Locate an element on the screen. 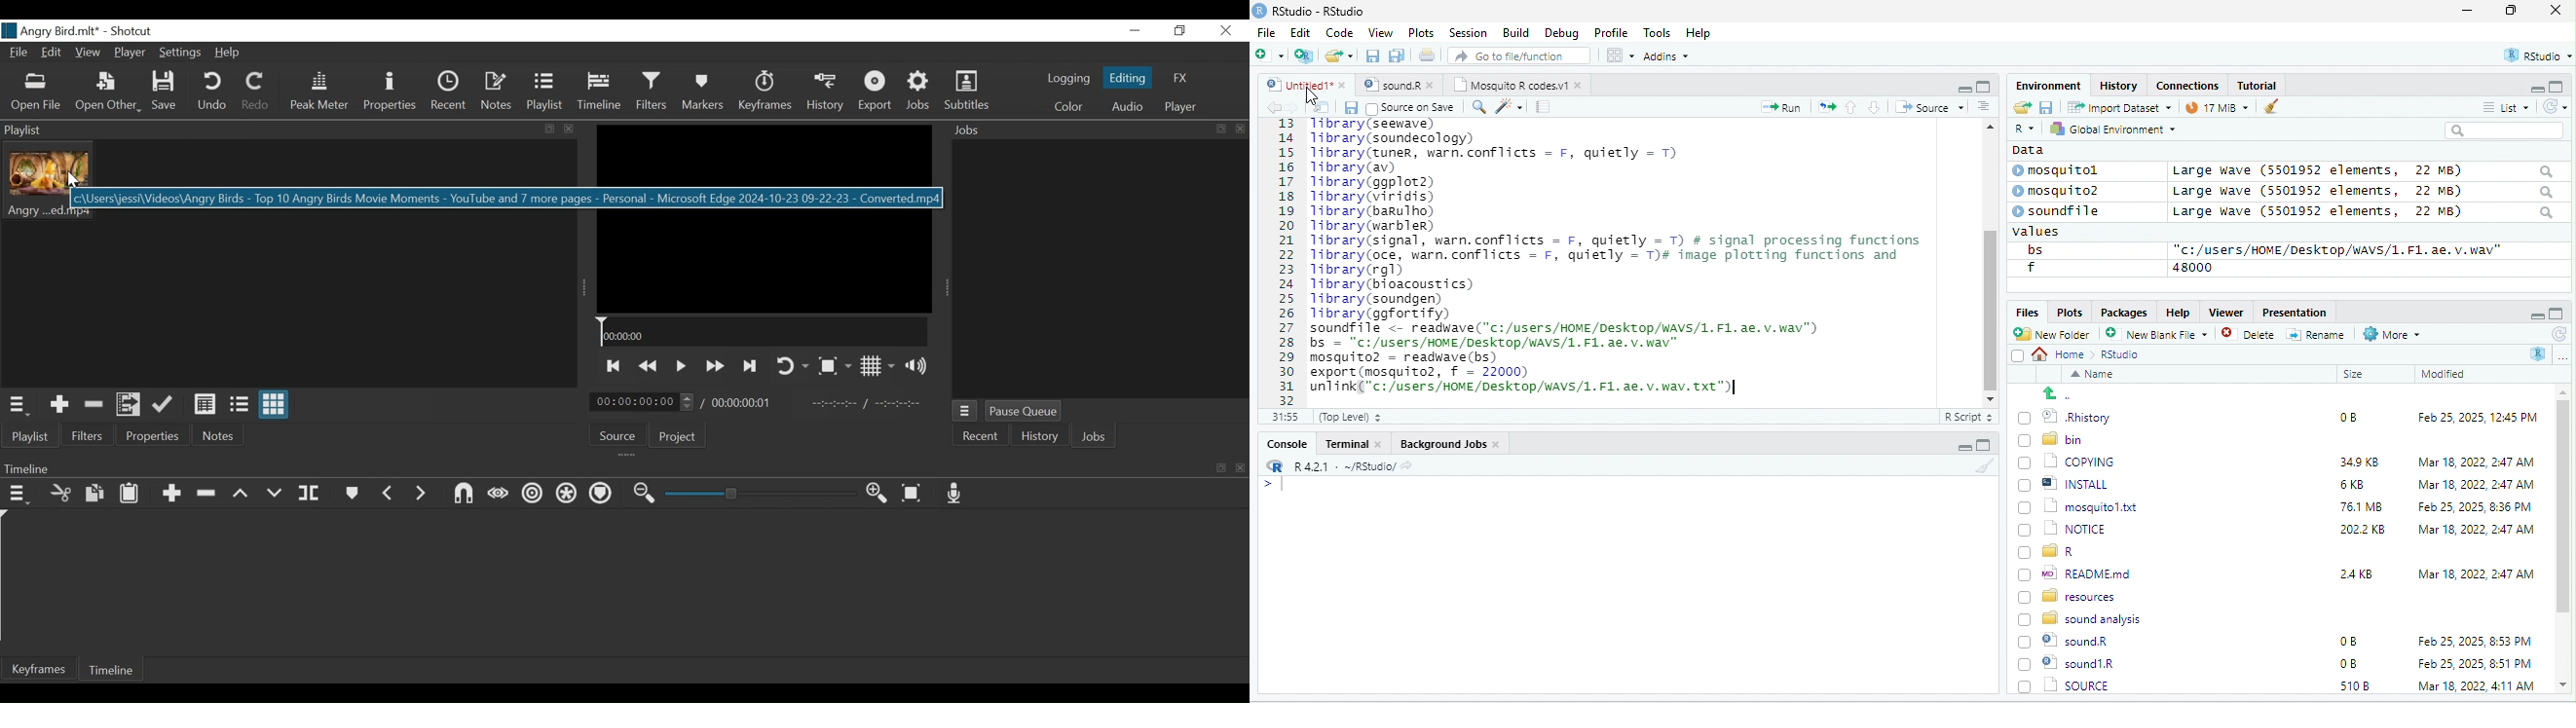 Image resolution: width=2576 pixels, height=728 pixels.  Home is located at coordinates (2064, 353).